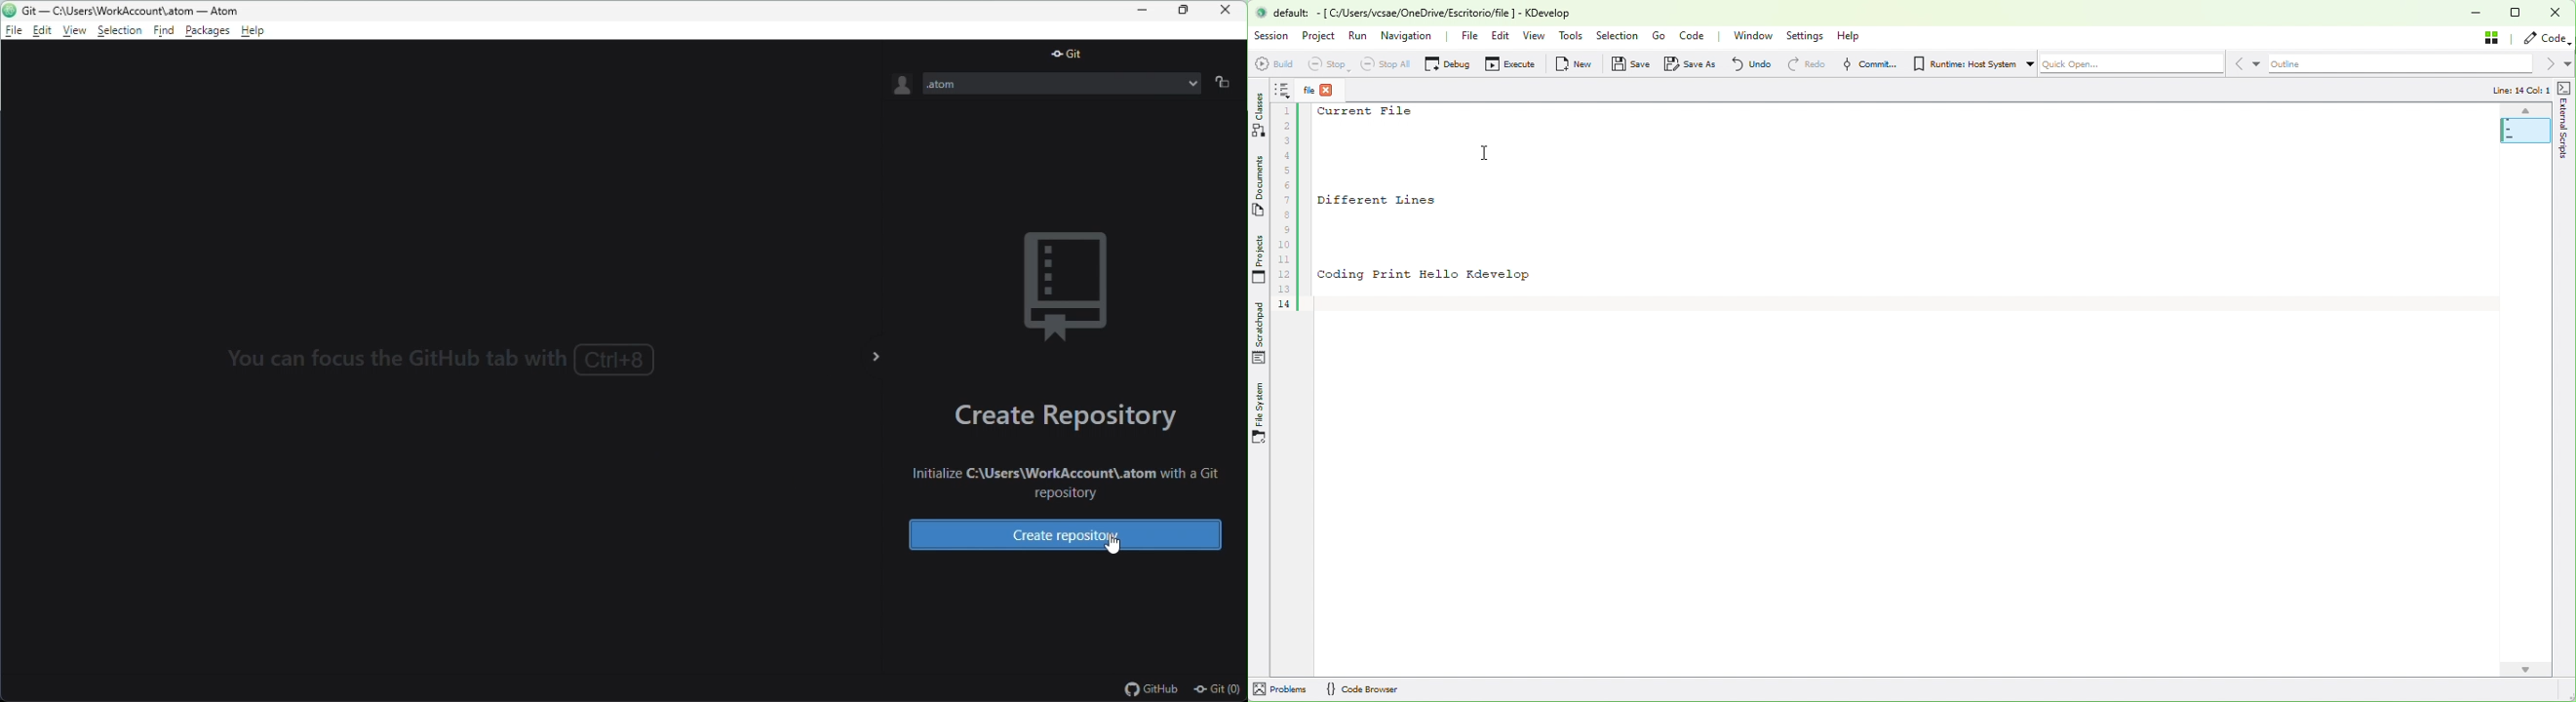 The image size is (2576, 728). I want to click on help, so click(254, 31).